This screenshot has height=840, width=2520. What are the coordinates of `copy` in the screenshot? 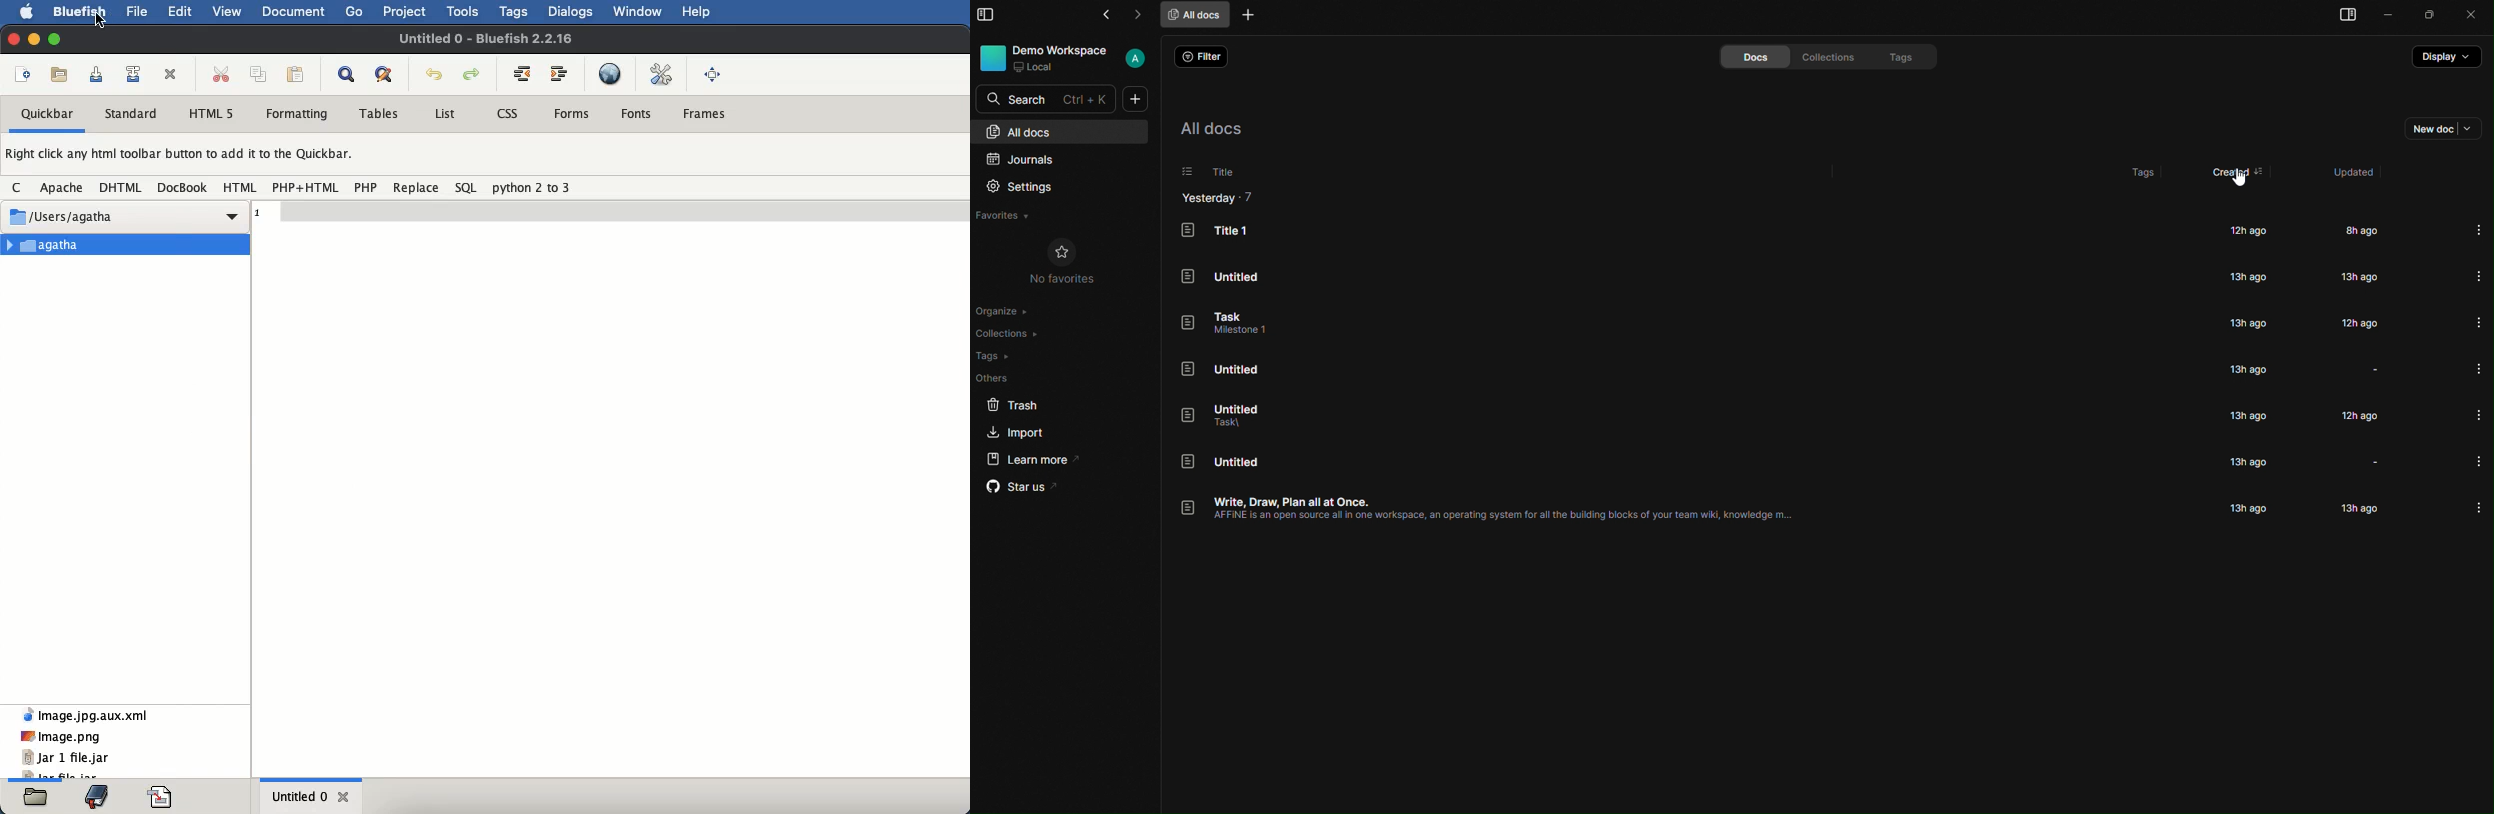 It's located at (261, 75).